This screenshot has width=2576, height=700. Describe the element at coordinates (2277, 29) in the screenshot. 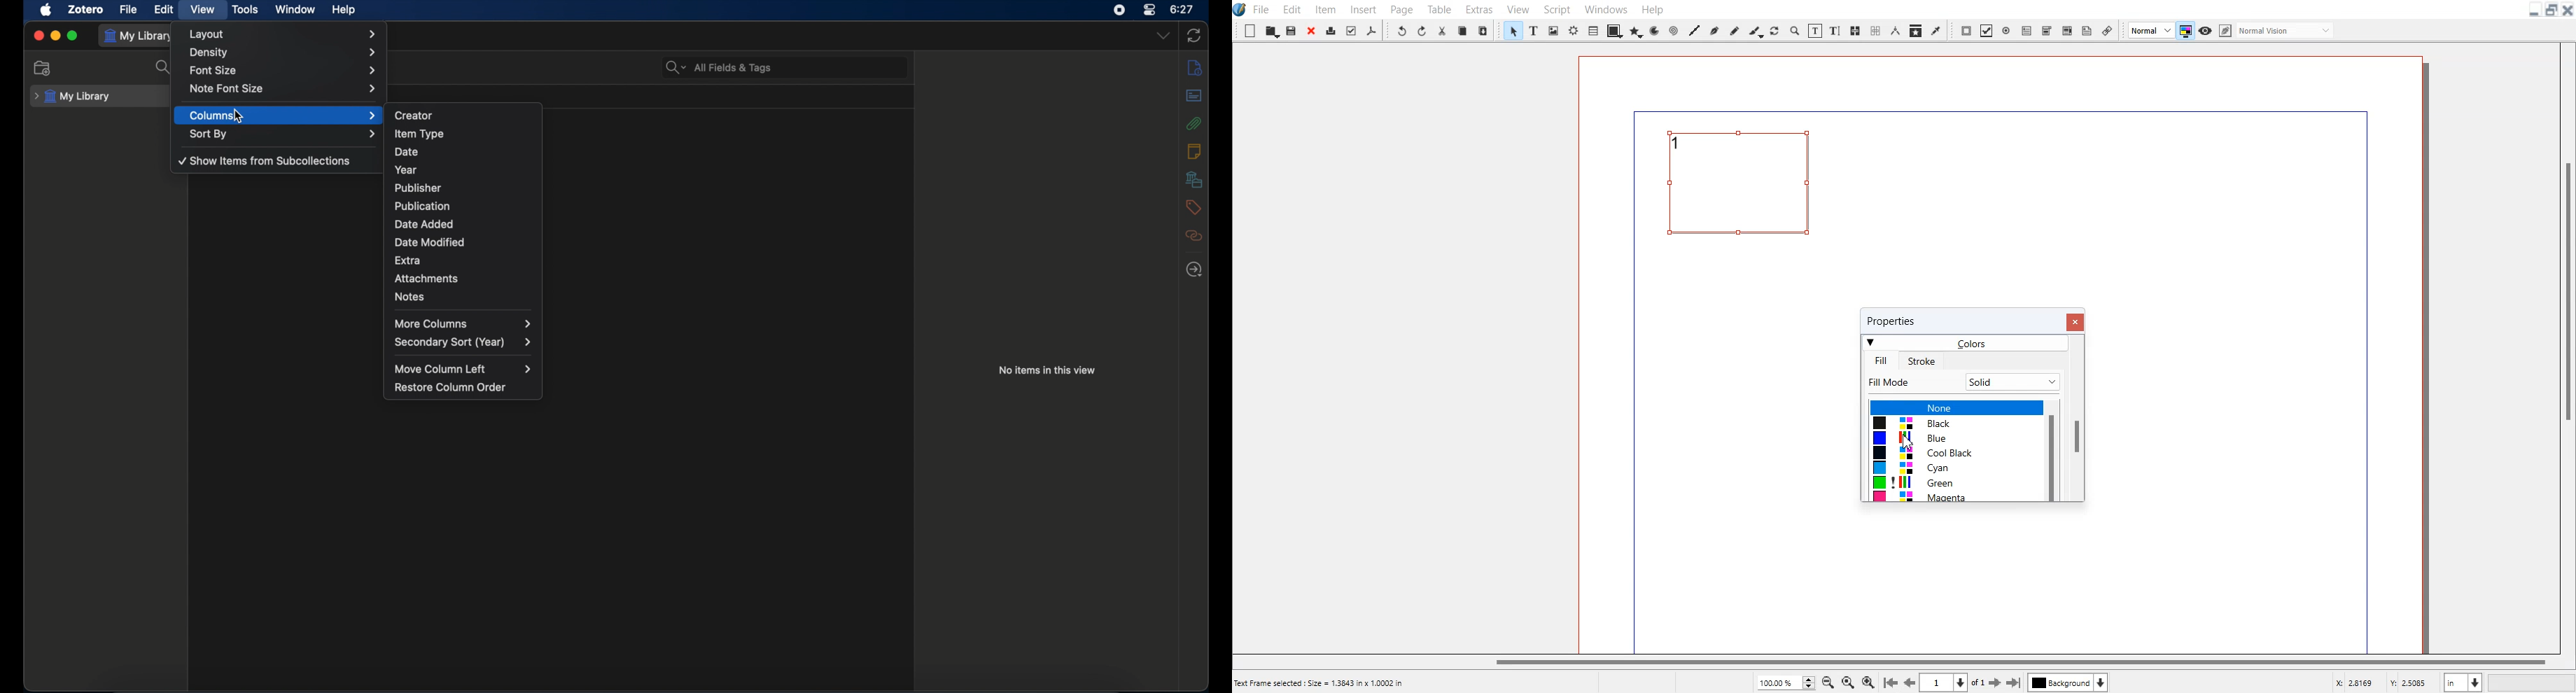

I see `Edit in preview mode` at that location.